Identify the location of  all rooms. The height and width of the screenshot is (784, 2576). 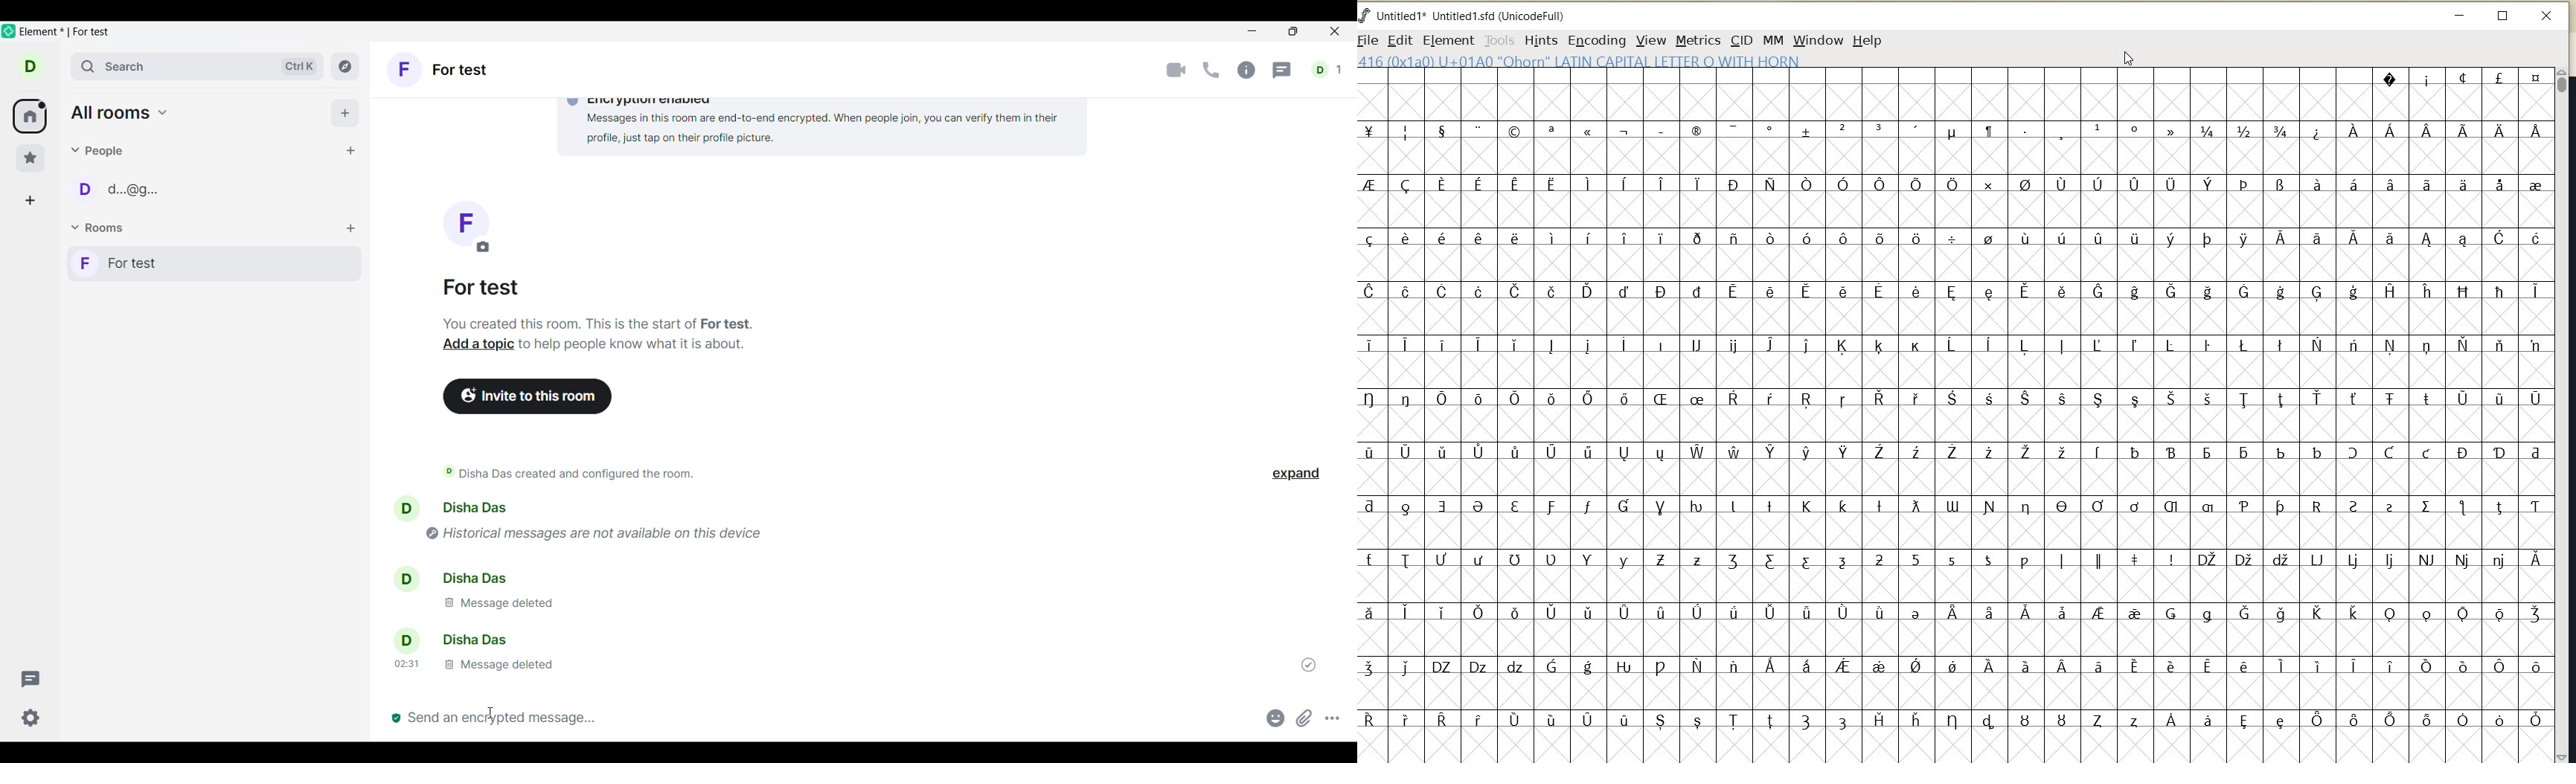
(120, 112).